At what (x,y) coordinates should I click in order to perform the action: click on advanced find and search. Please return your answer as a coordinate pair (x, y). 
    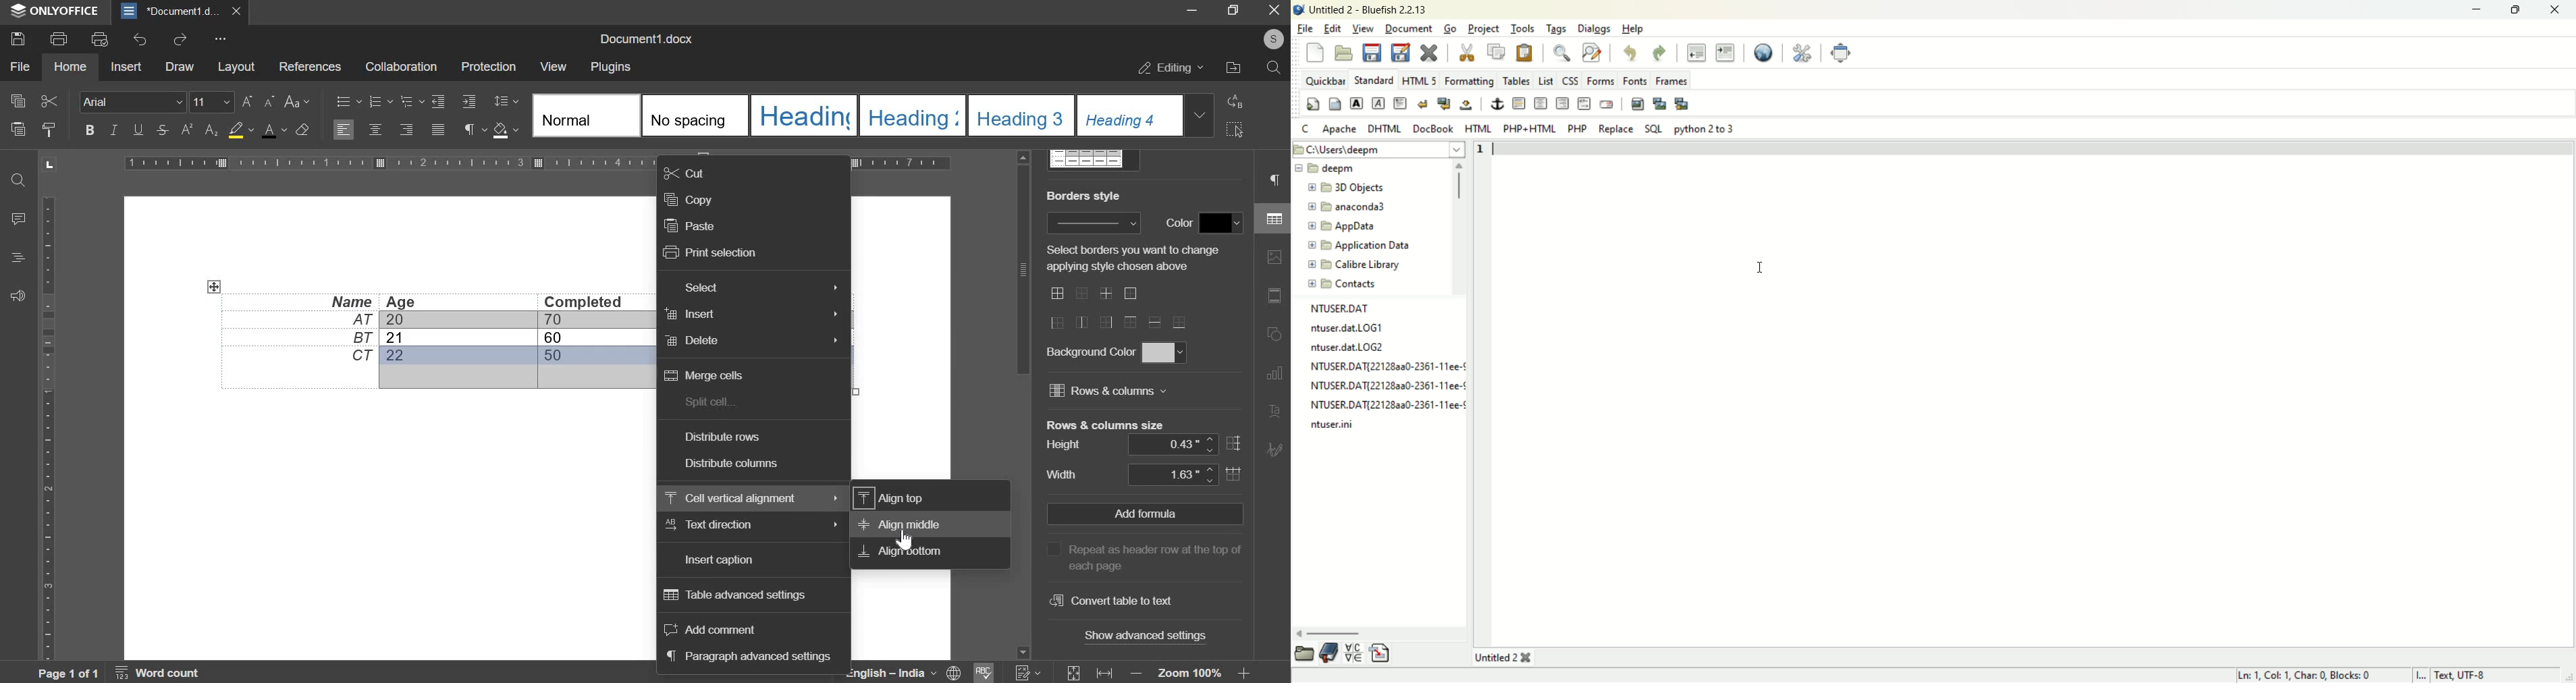
    Looking at the image, I should click on (1591, 52).